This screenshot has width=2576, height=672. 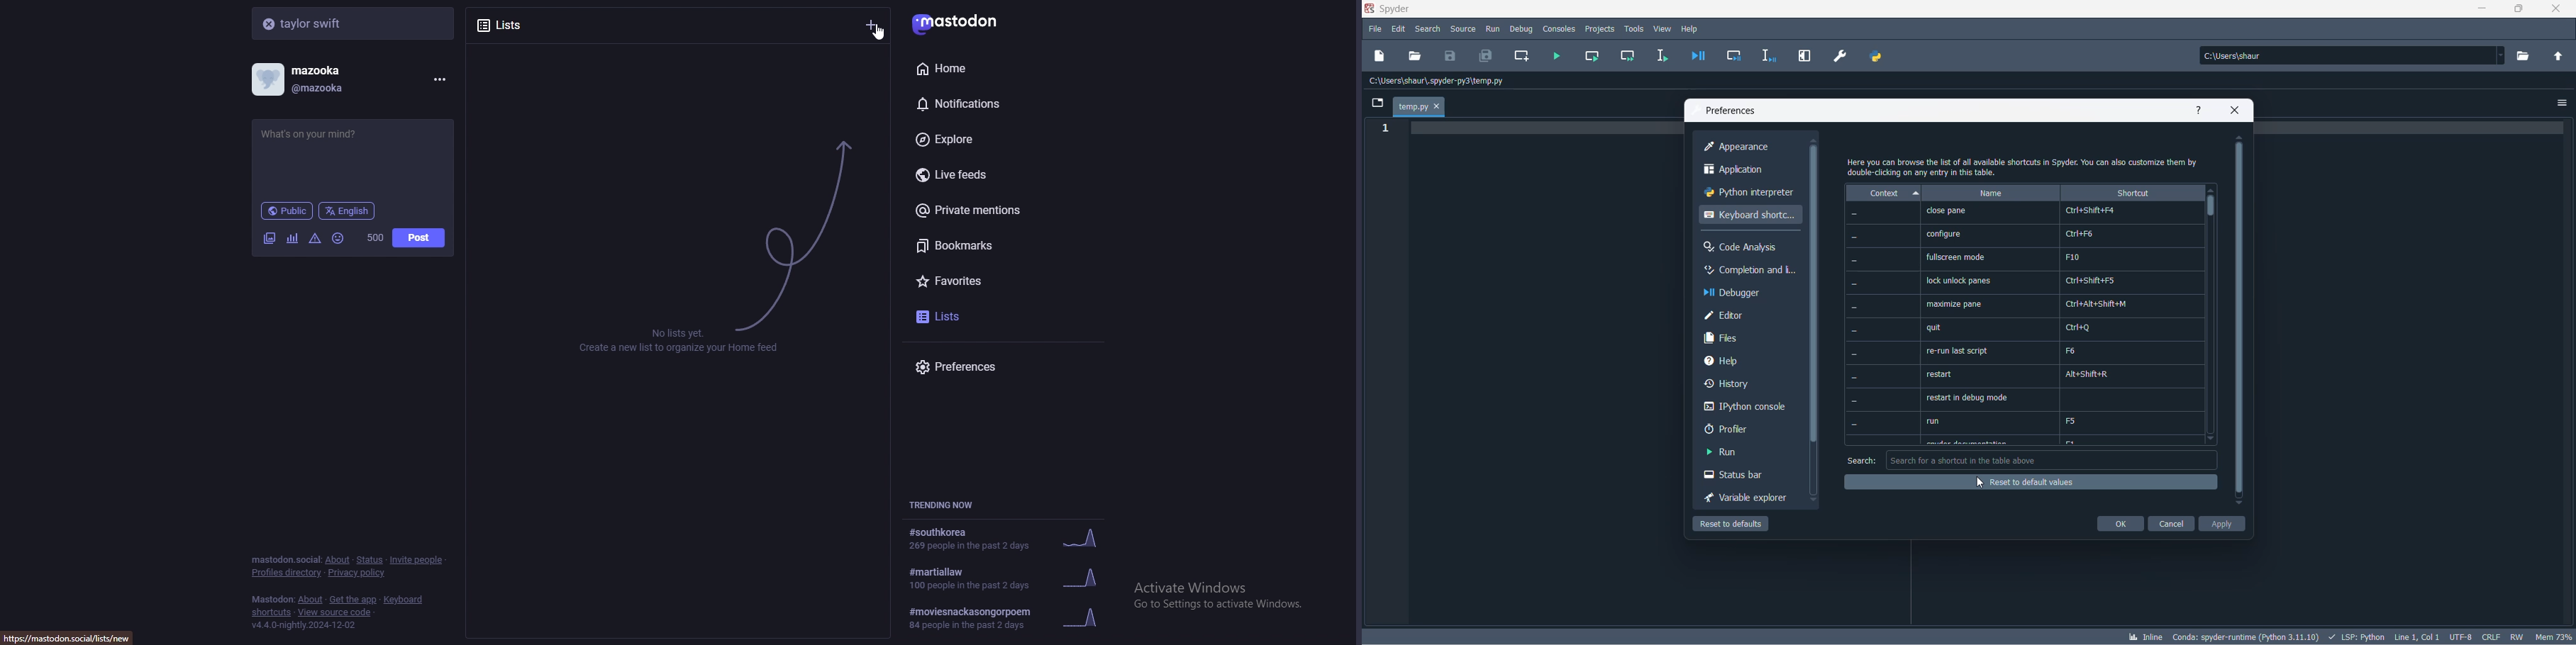 What do you see at coordinates (358, 574) in the screenshot?
I see `privacy policy` at bounding box center [358, 574].